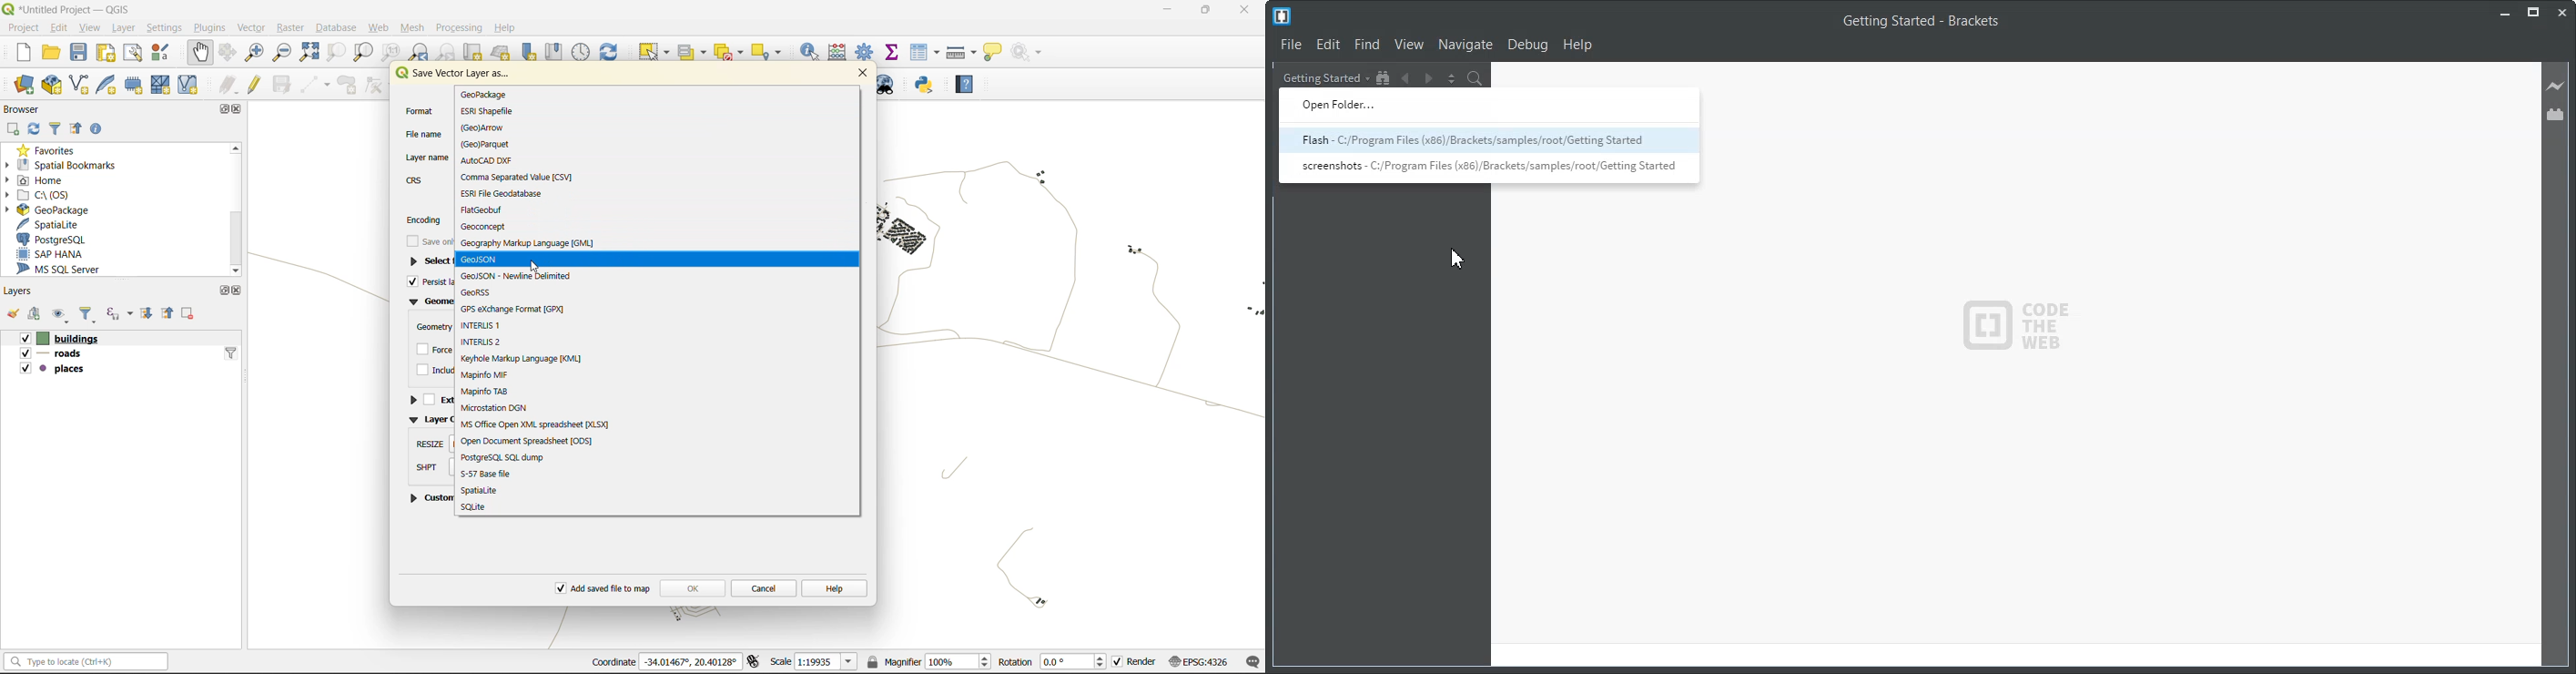 This screenshot has height=700, width=2576. What do you see at coordinates (770, 52) in the screenshot?
I see `select location` at bounding box center [770, 52].